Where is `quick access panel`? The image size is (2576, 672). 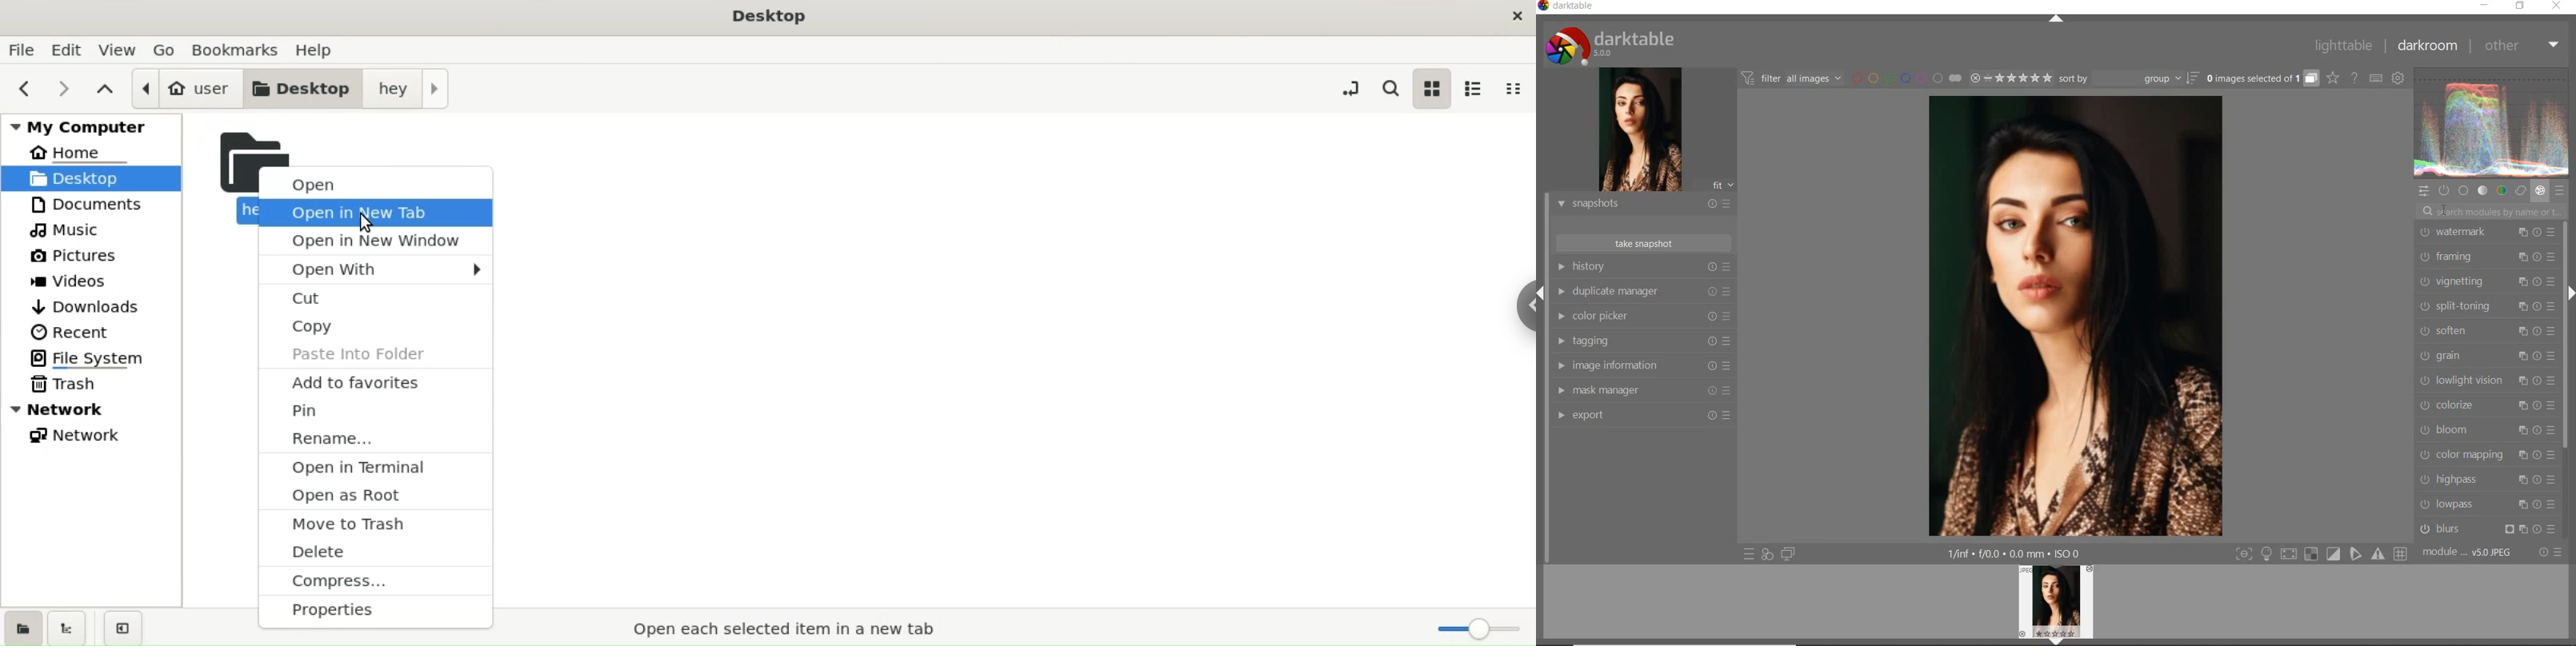
quick access panel is located at coordinates (2424, 191).